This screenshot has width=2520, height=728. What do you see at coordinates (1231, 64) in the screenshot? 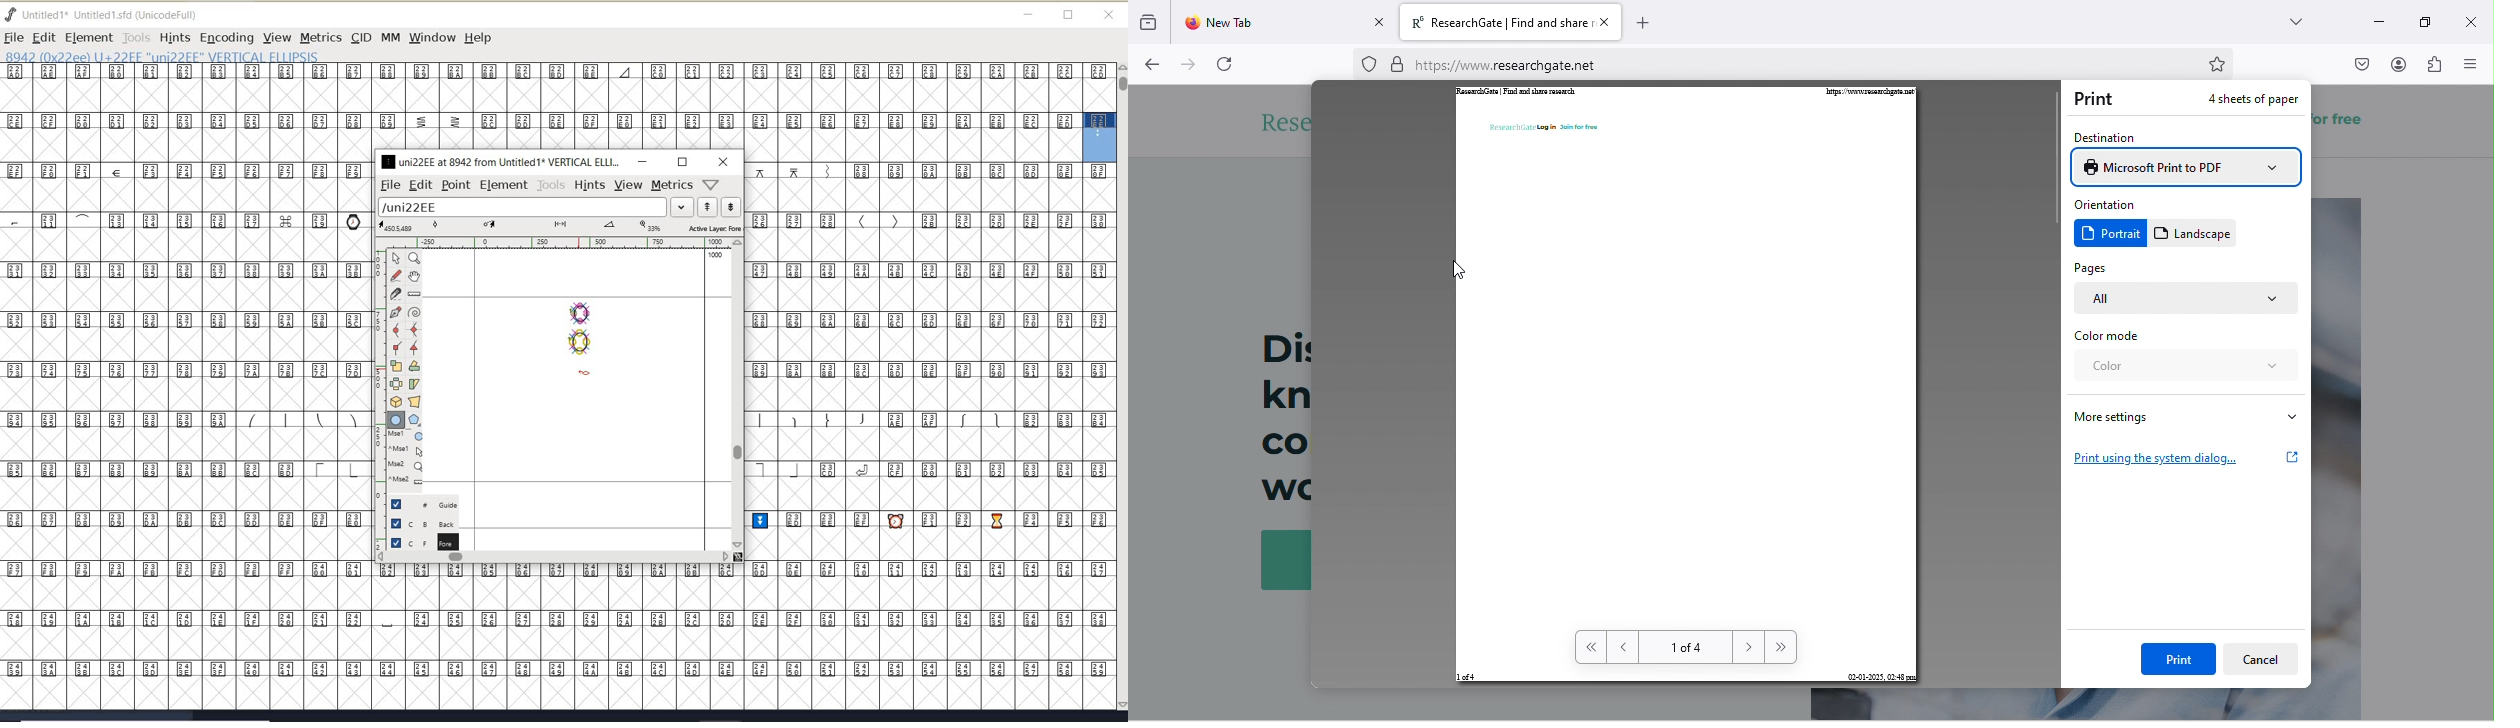
I see `refresh` at bounding box center [1231, 64].